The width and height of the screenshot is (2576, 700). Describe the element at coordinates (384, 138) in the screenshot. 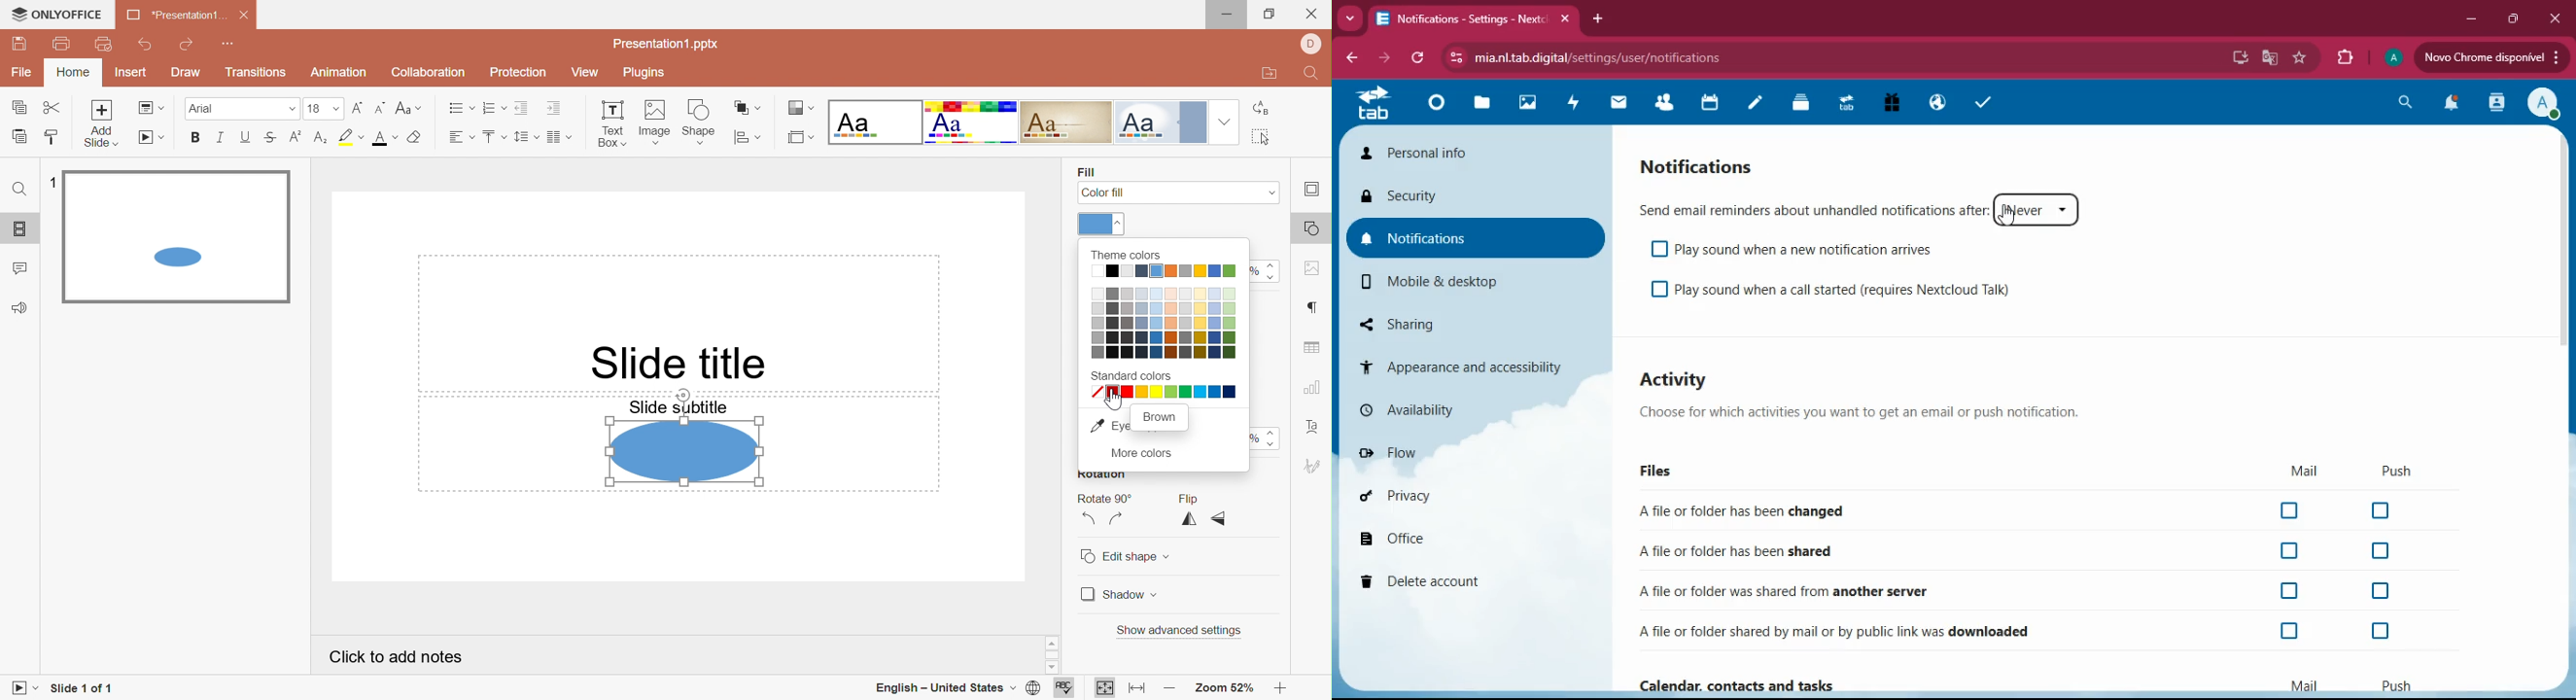

I see `Font color` at that location.